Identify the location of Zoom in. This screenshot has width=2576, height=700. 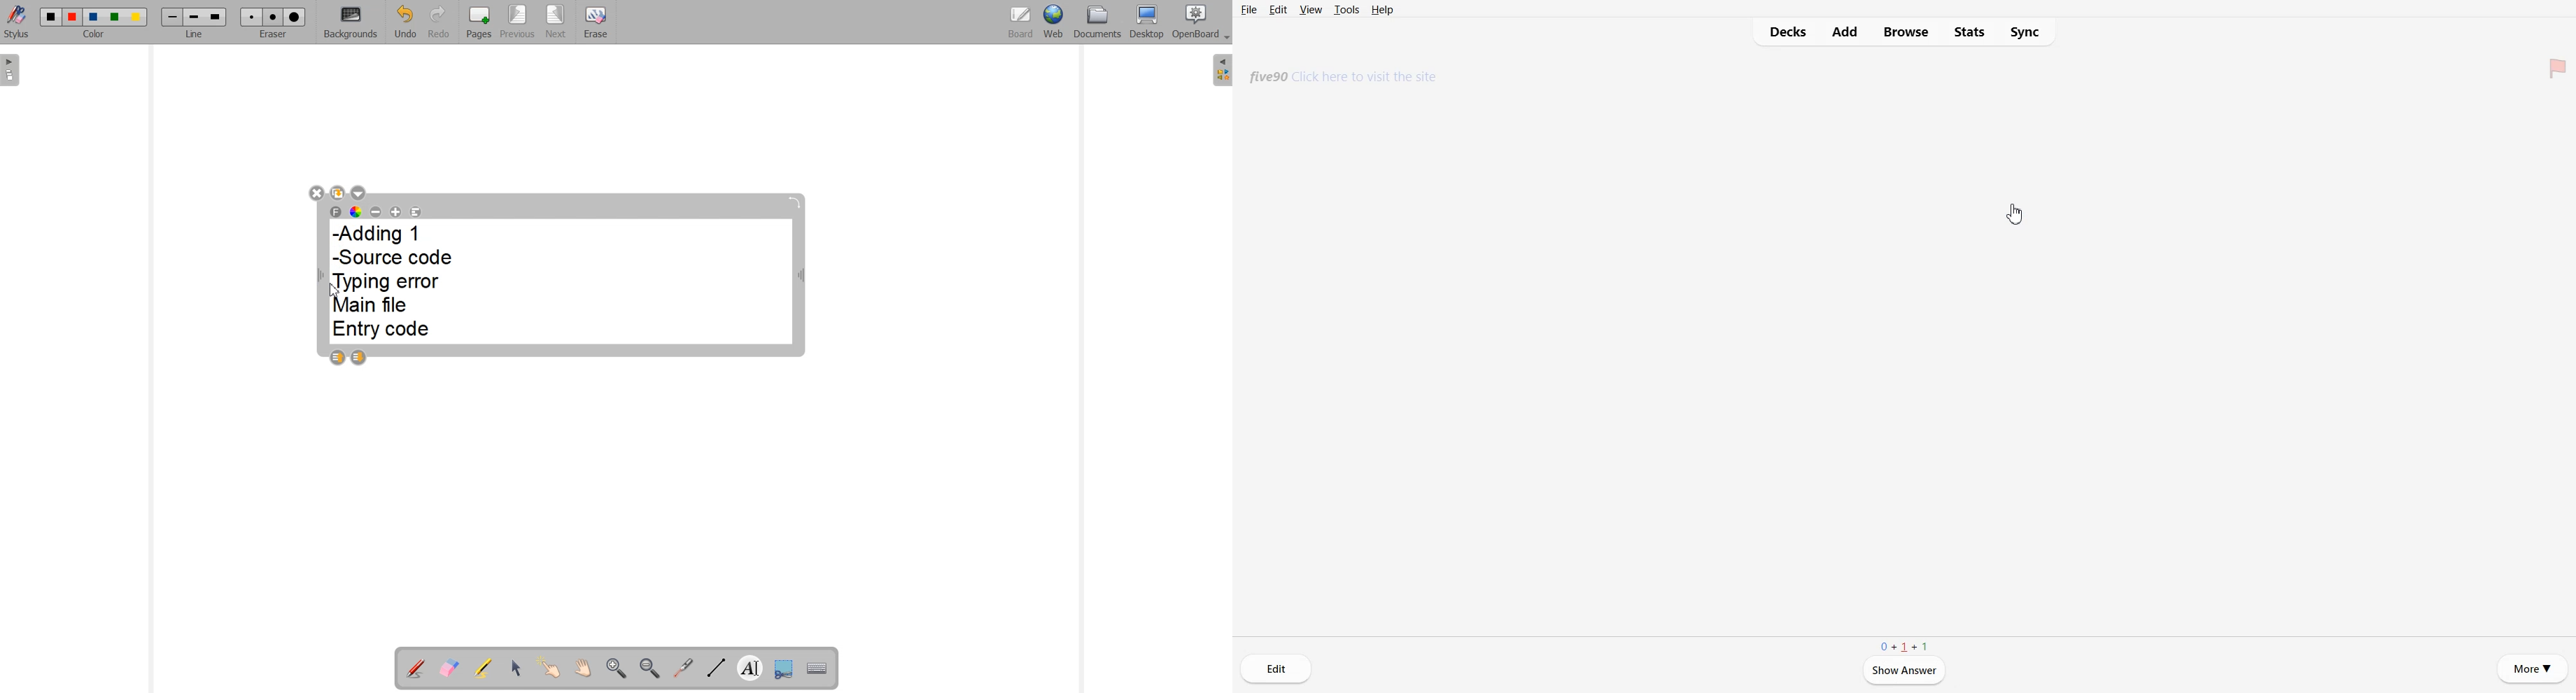
(614, 668).